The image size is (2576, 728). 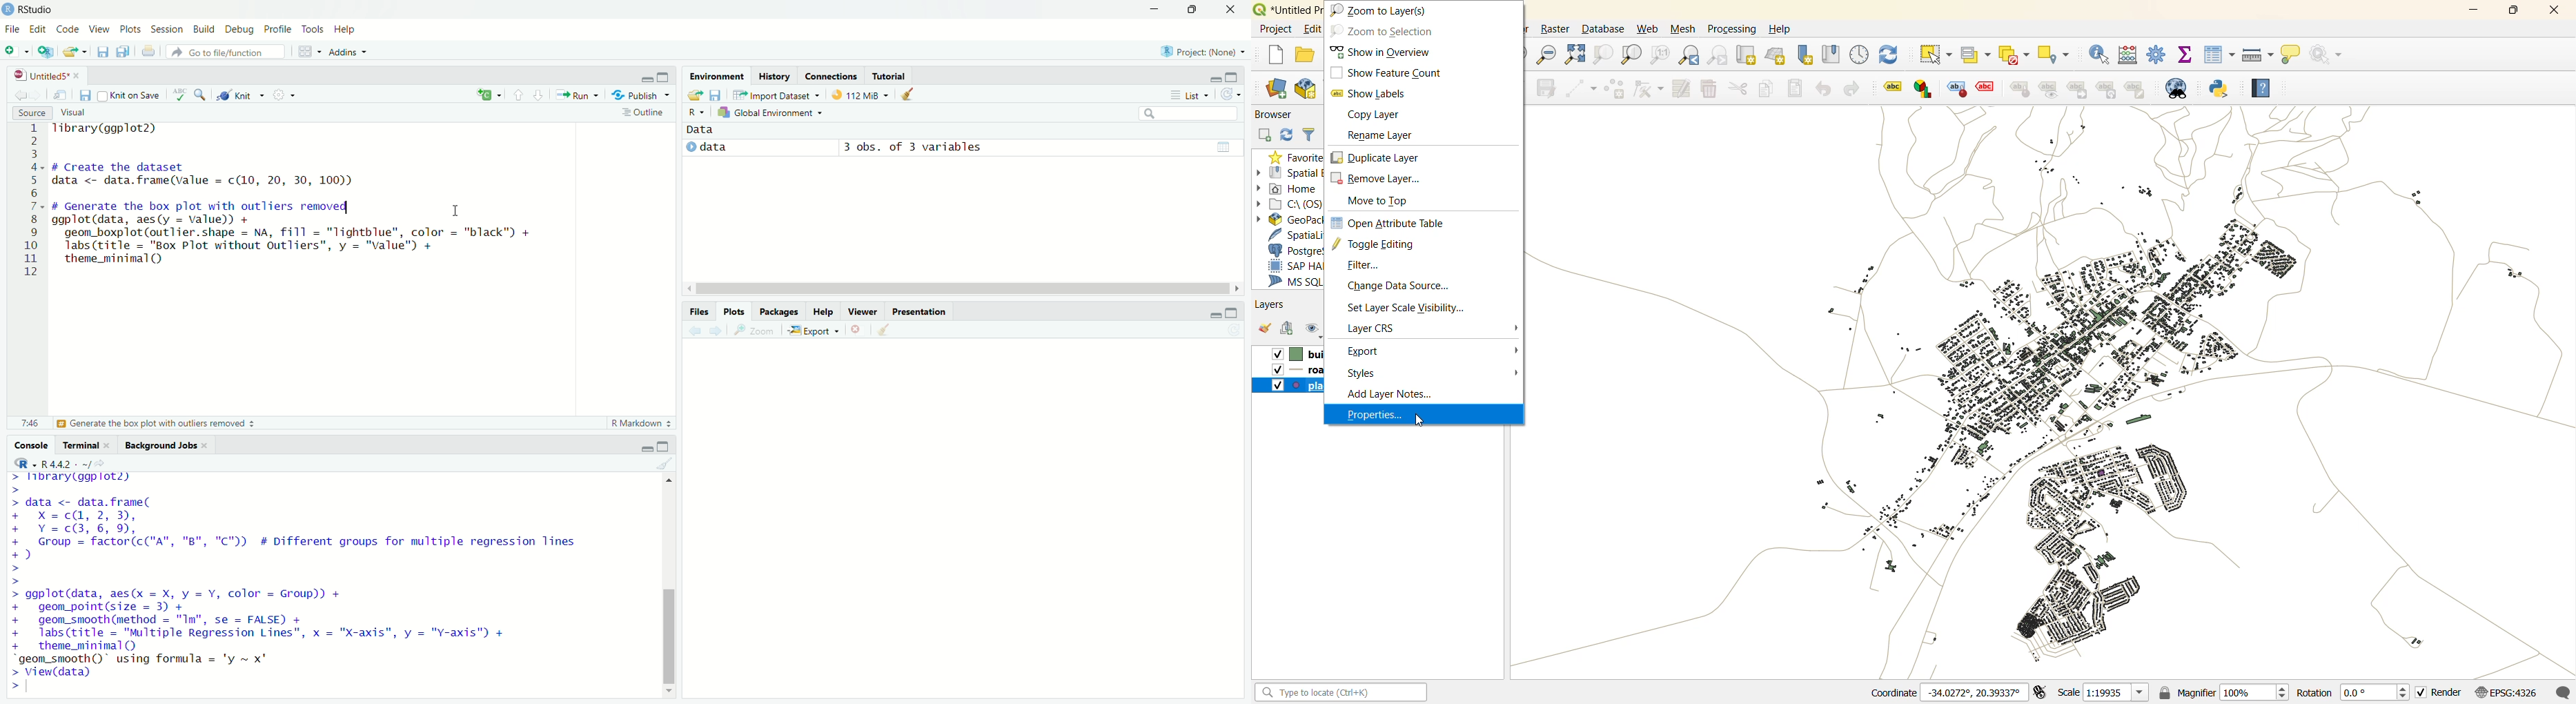 What do you see at coordinates (757, 332) in the screenshot?
I see `zoom` at bounding box center [757, 332].